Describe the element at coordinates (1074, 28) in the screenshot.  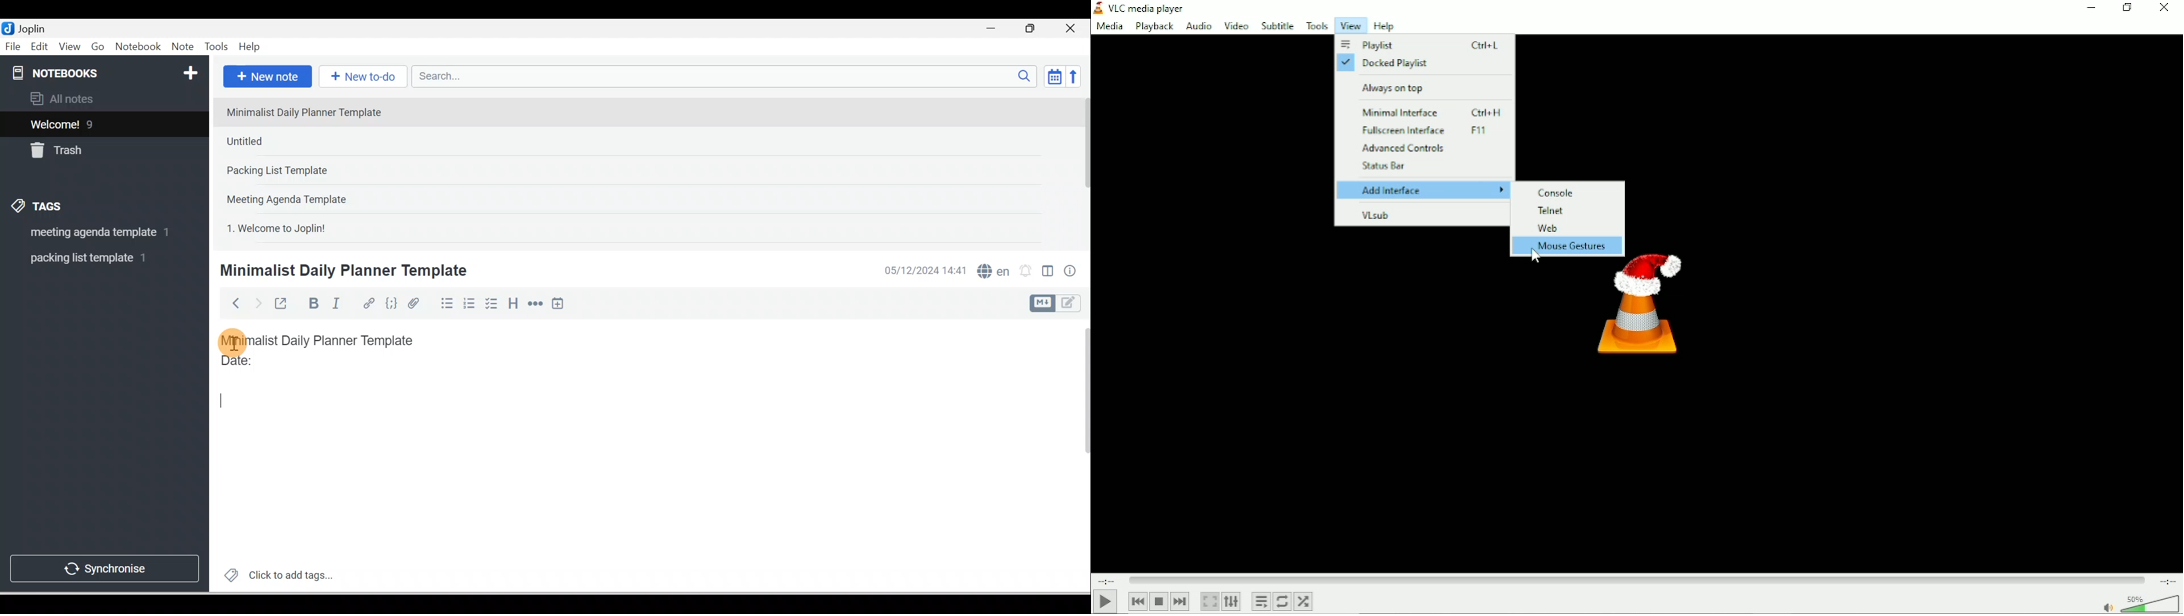
I see `Close` at that location.